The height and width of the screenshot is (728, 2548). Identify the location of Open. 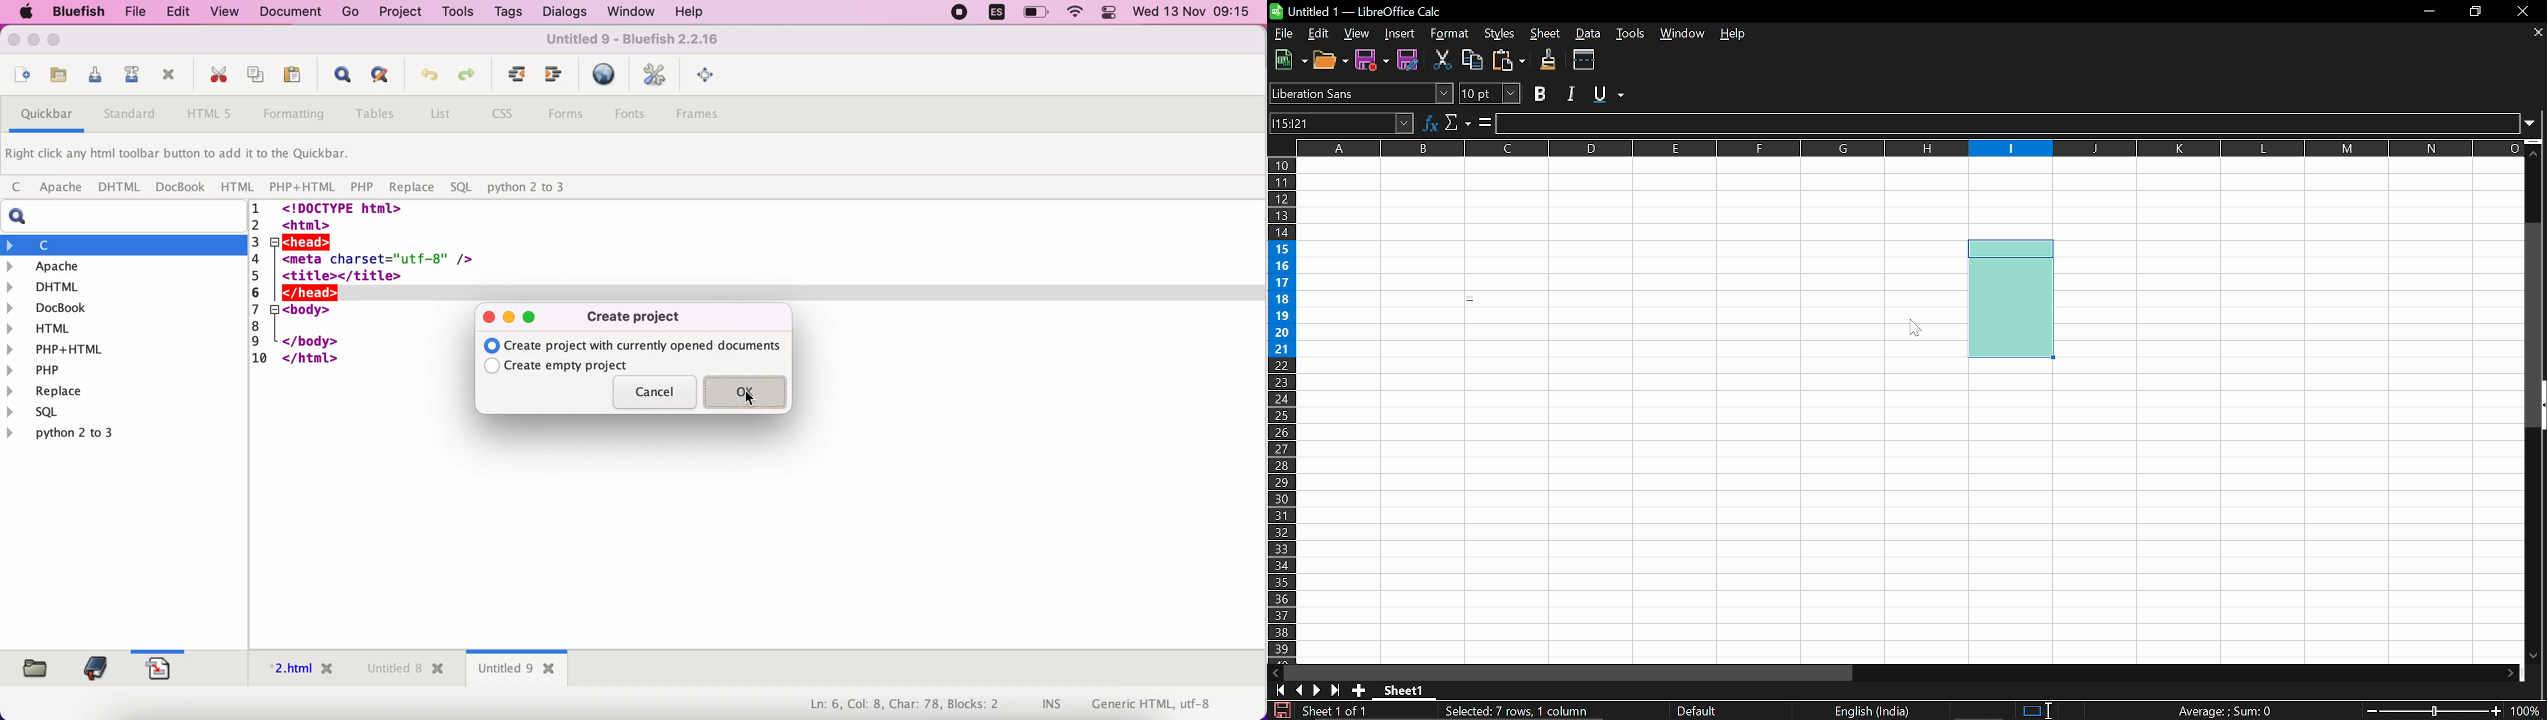
(1330, 60).